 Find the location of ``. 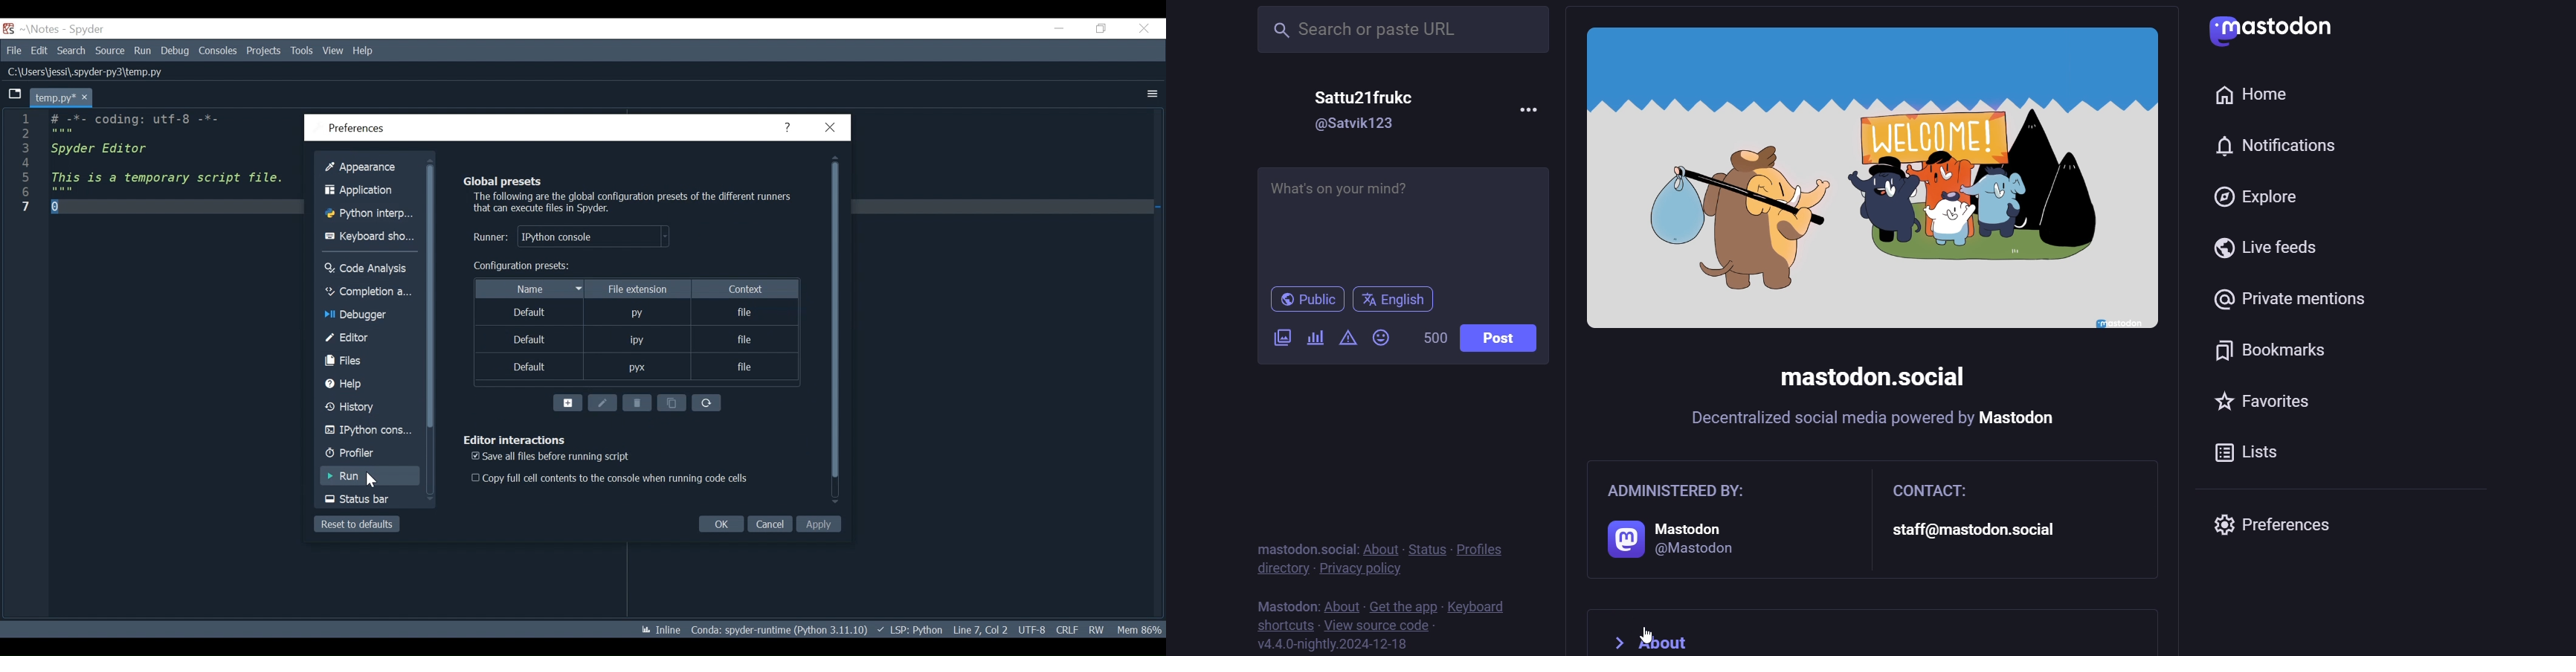

 is located at coordinates (363, 190).